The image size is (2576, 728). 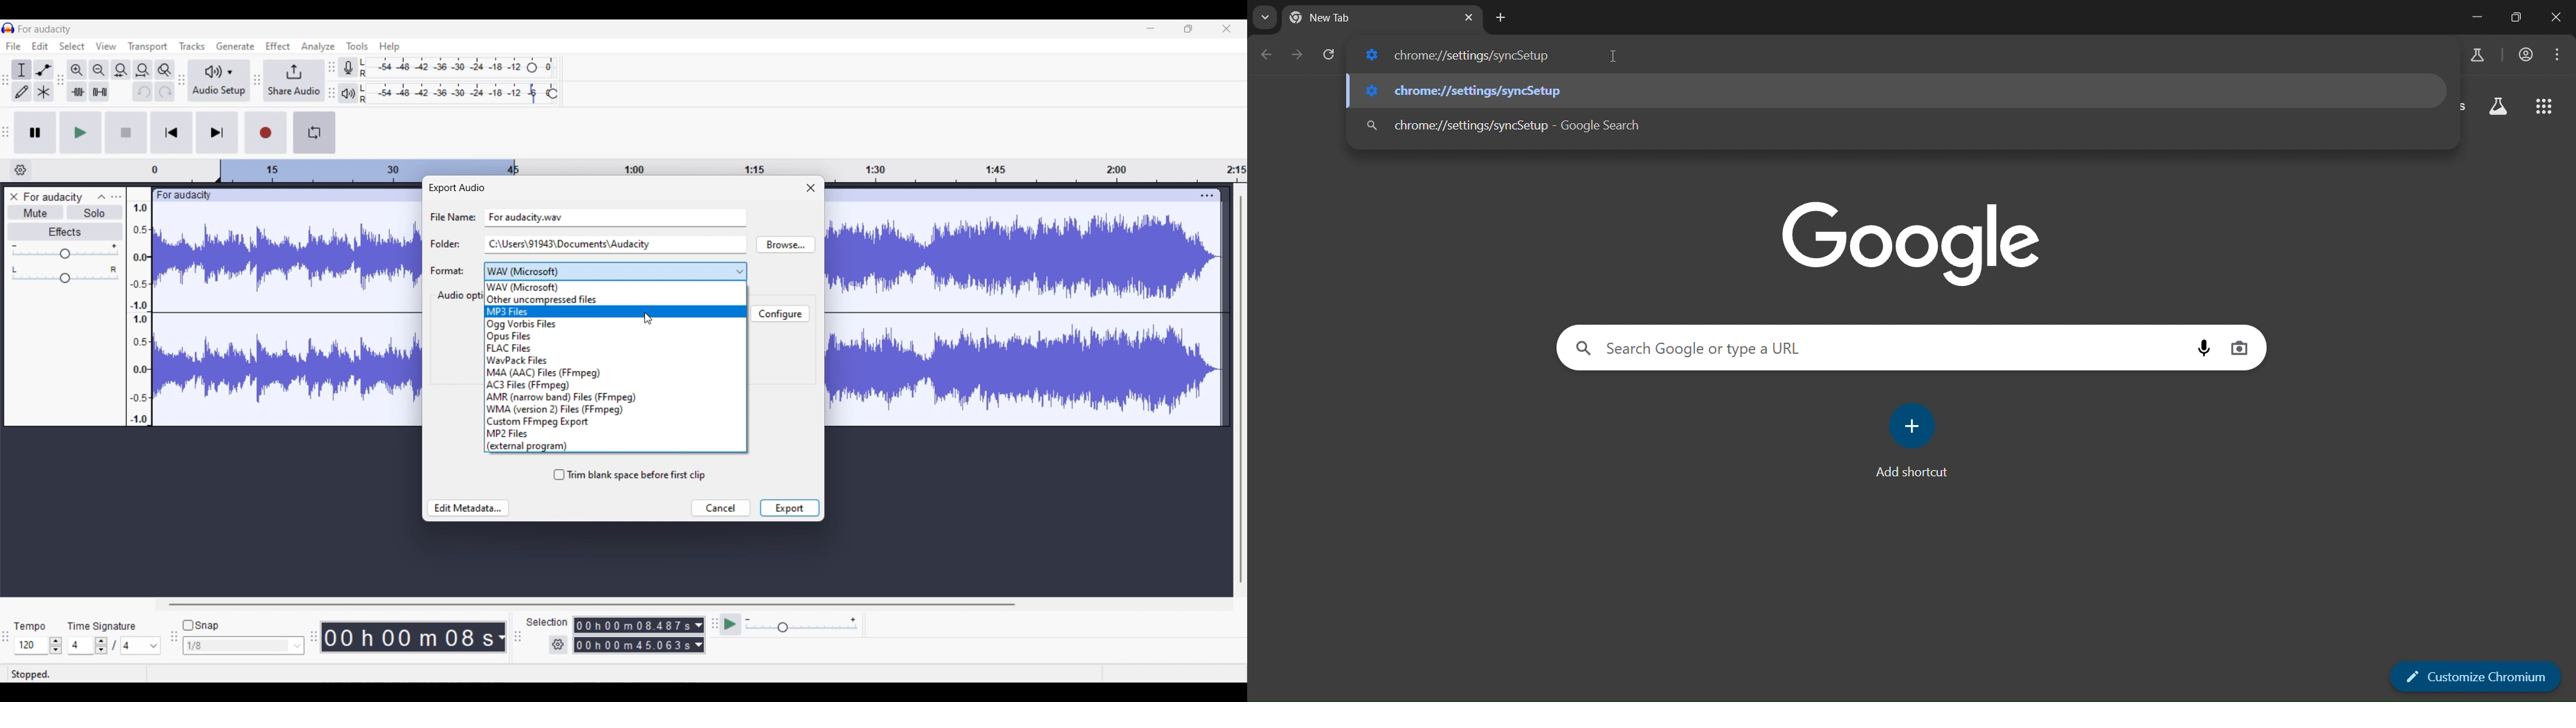 I want to click on Stop, so click(x=126, y=132).